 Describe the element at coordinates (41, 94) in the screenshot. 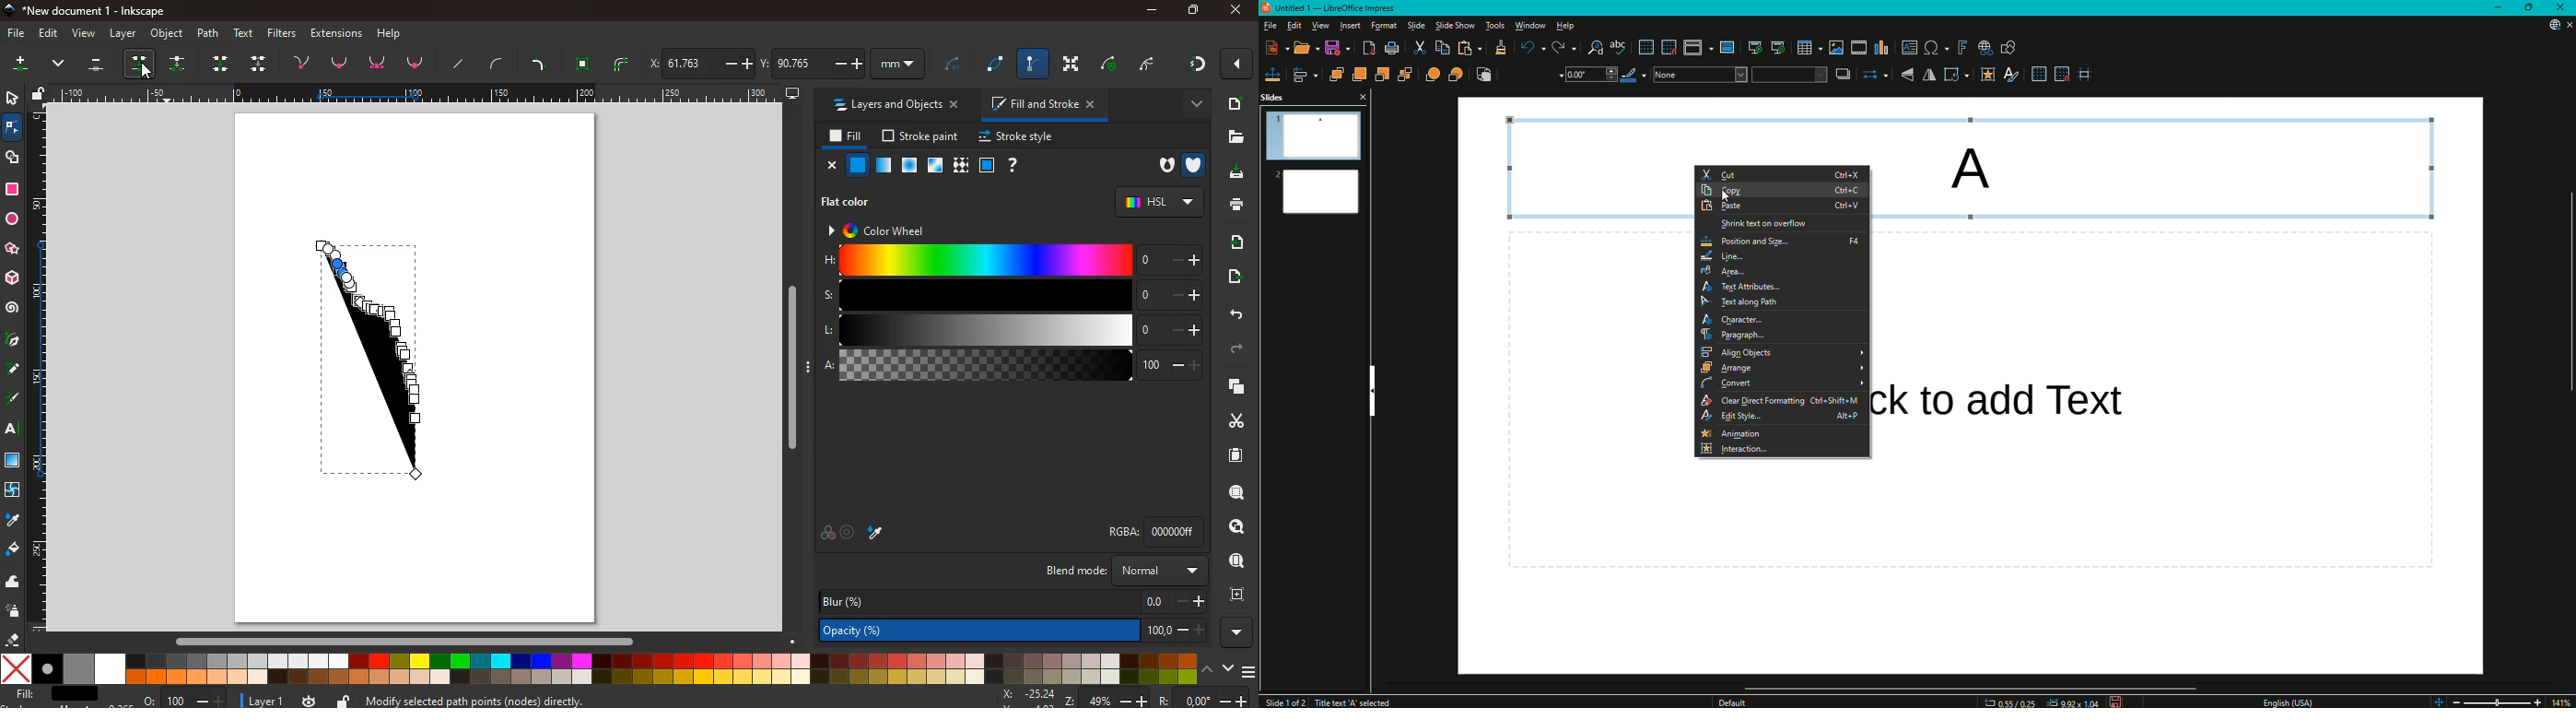

I see `unlock` at that location.